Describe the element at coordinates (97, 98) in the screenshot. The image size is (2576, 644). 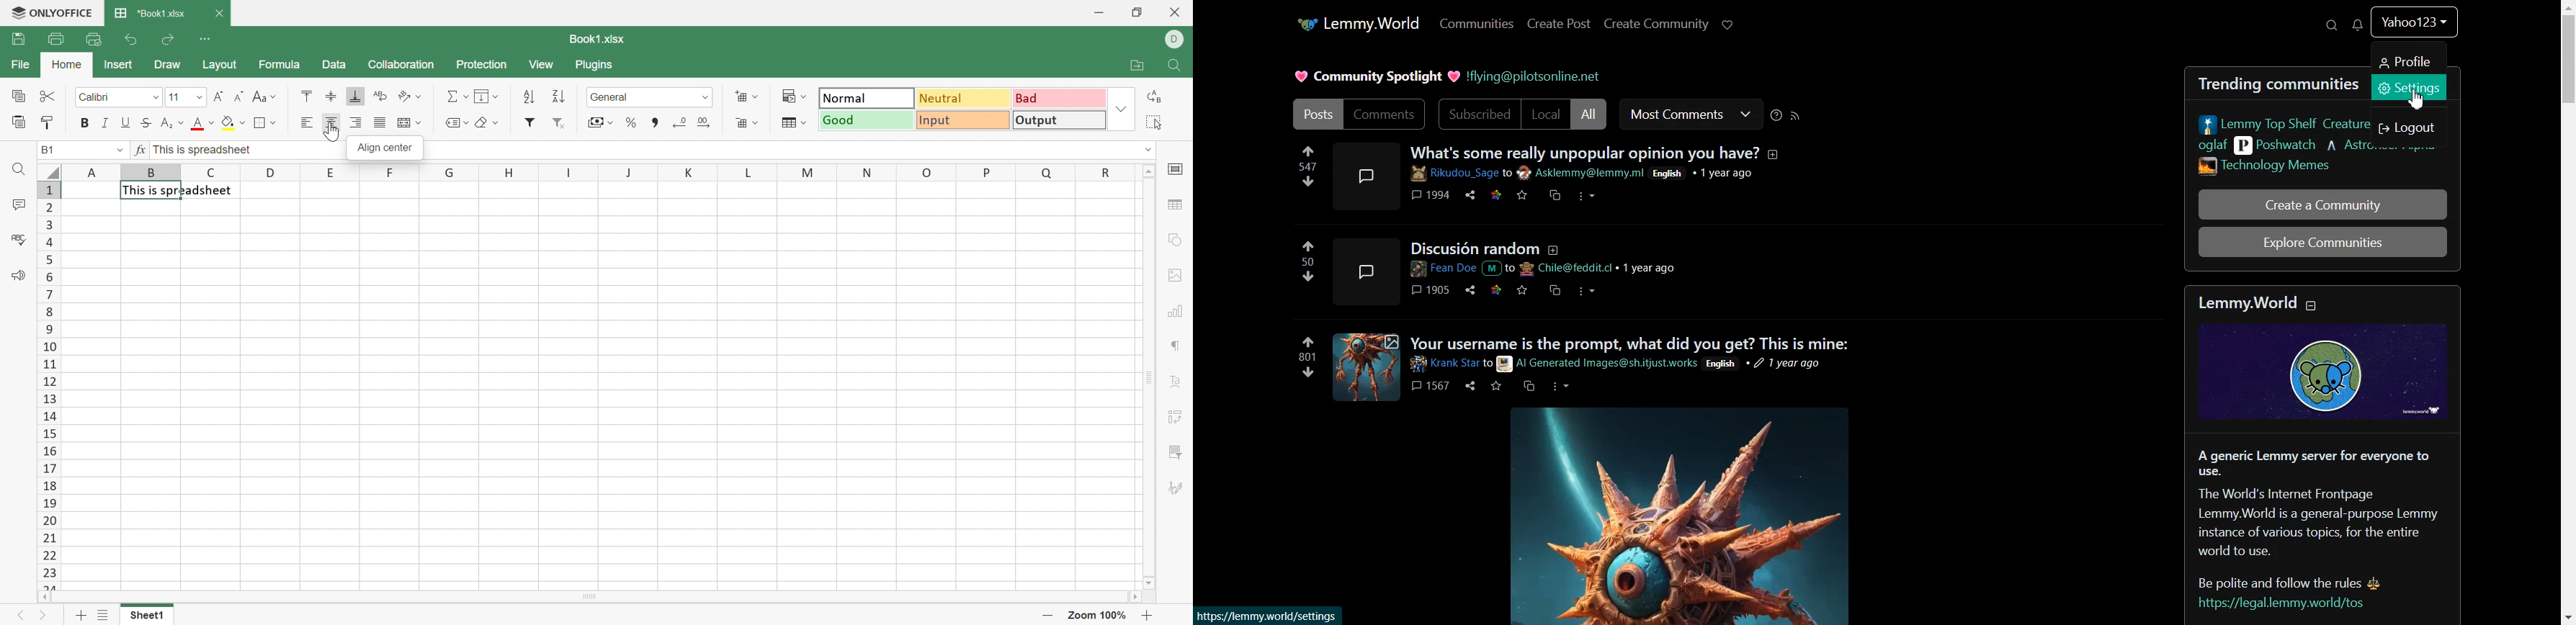
I see `Calibri` at that location.